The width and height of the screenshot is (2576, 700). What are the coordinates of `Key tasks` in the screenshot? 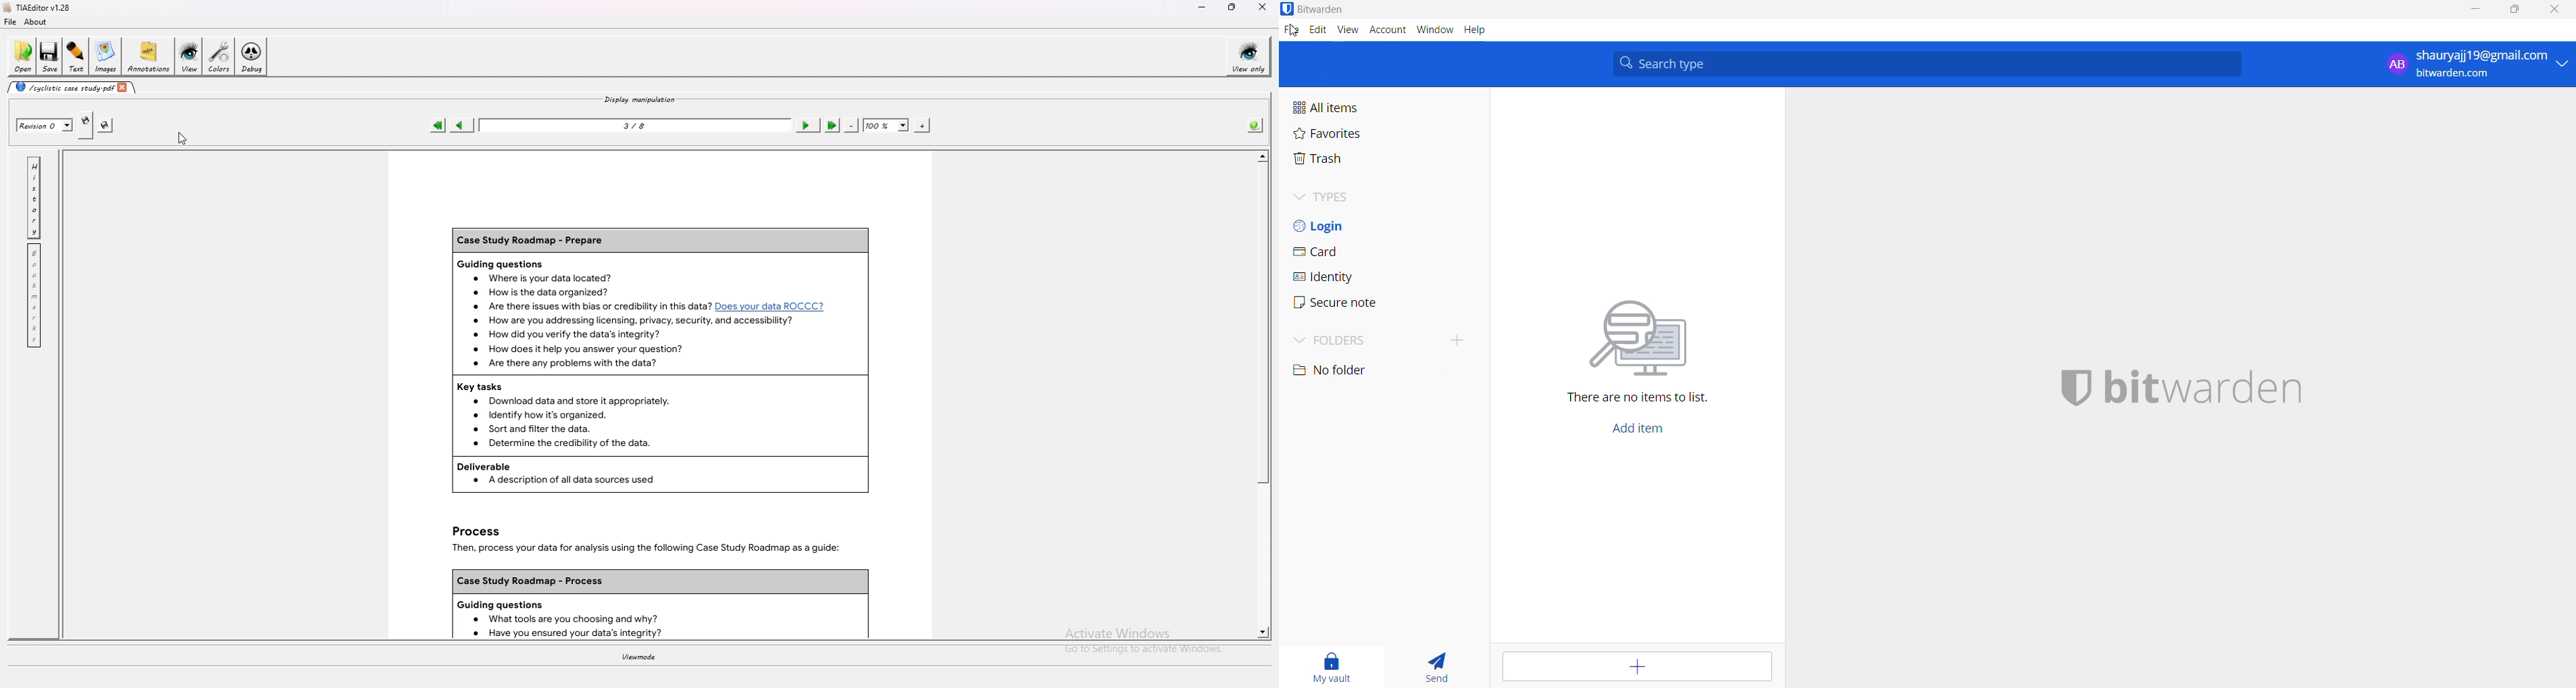 It's located at (485, 385).